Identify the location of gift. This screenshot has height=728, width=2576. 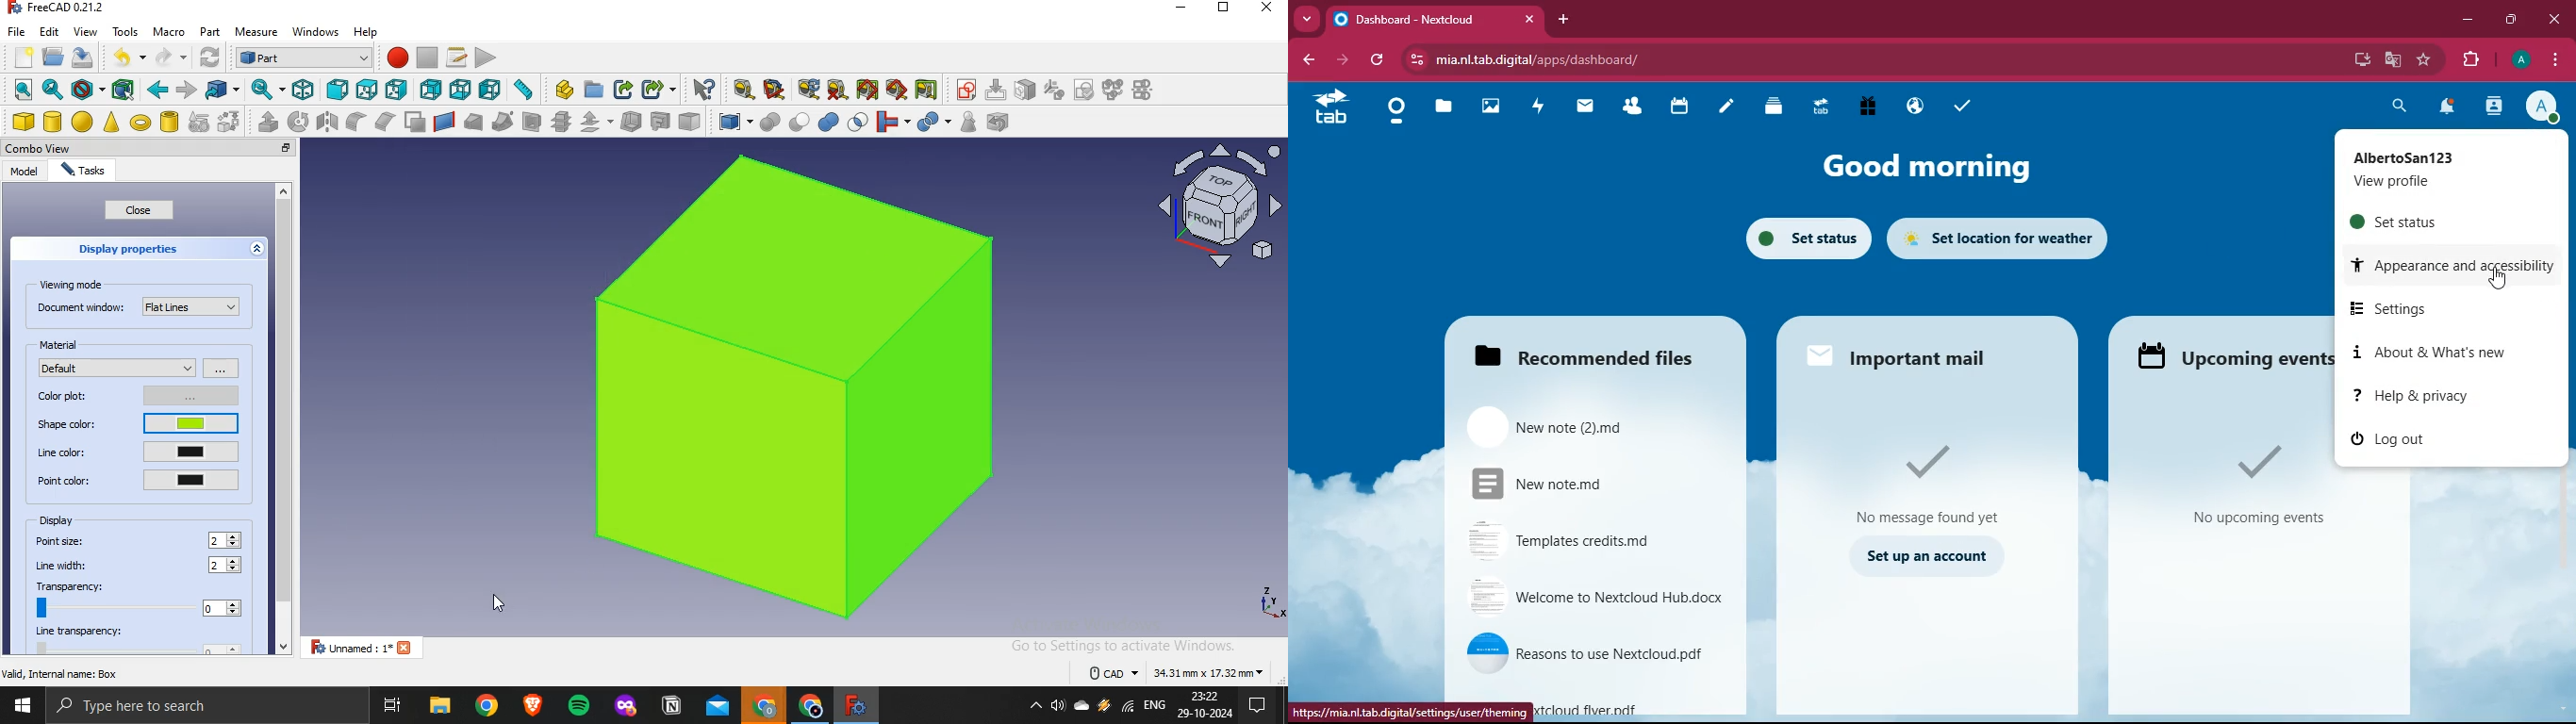
(1867, 106).